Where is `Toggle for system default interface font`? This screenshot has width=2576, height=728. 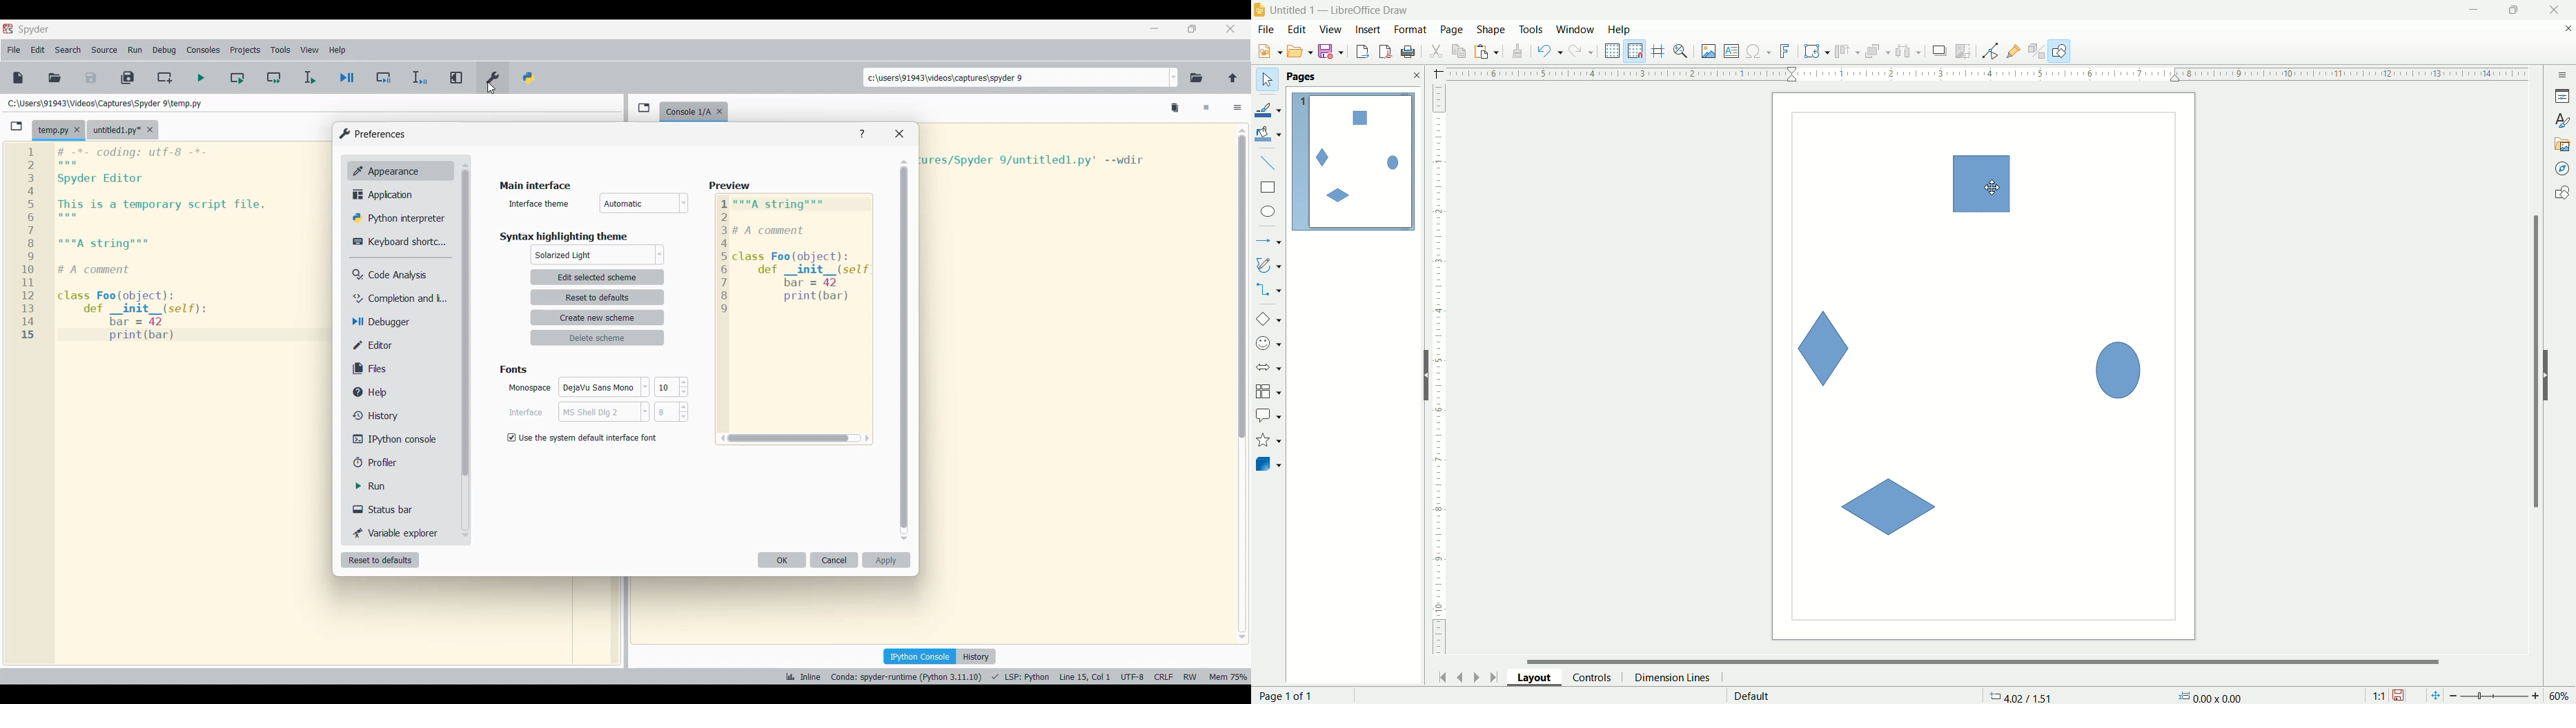
Toggle for system default interface font is located at coordinates (582, 438).